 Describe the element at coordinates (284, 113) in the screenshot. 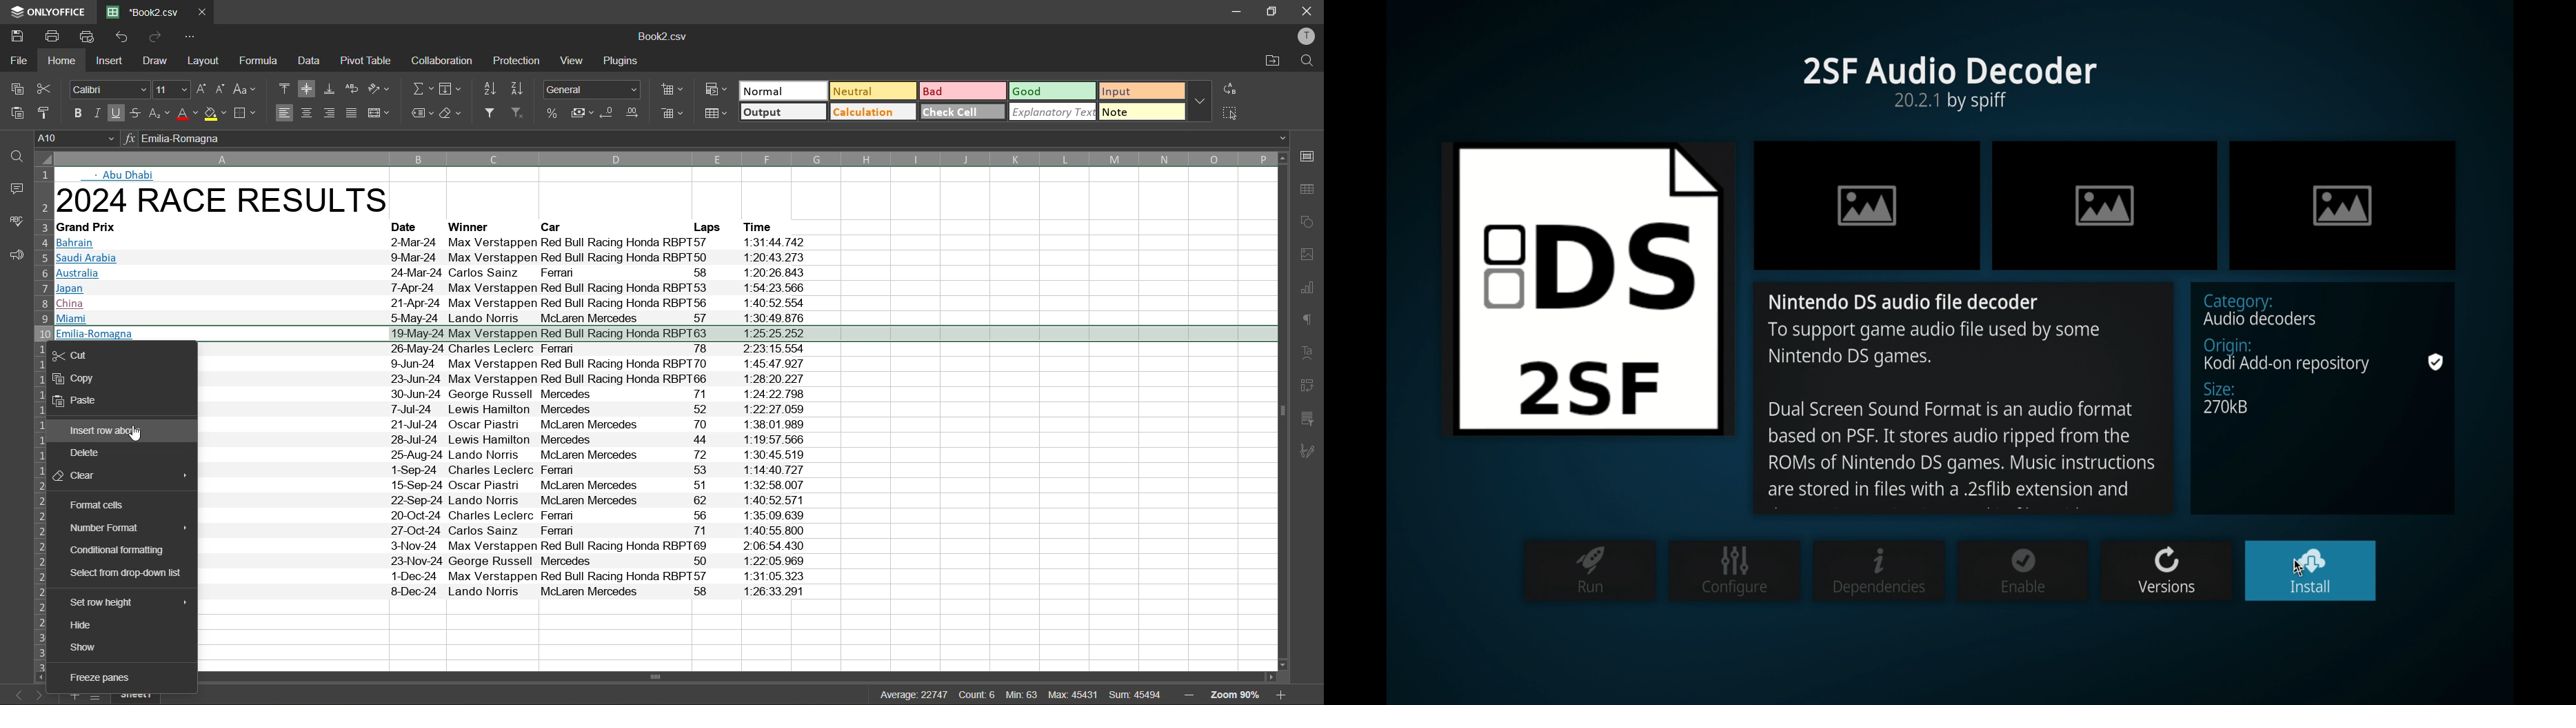

I see `align left` at that location.